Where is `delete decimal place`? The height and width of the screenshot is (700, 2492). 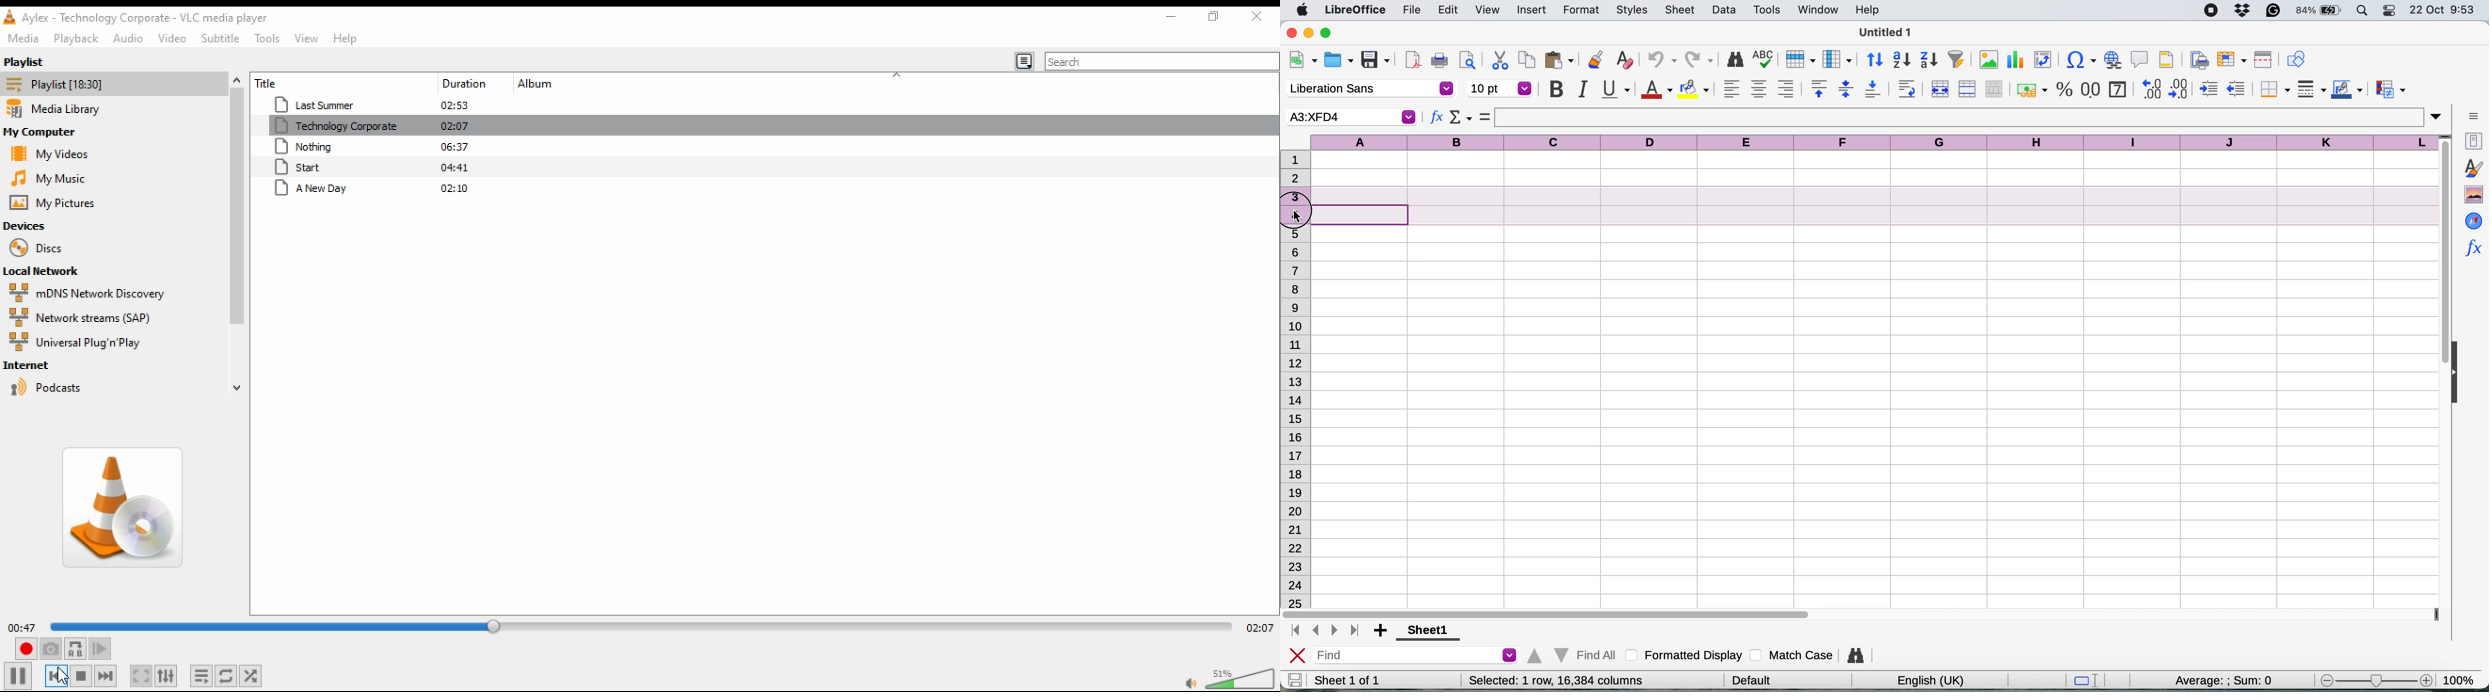
delete decimal place is located at coordinates (2182, 88).